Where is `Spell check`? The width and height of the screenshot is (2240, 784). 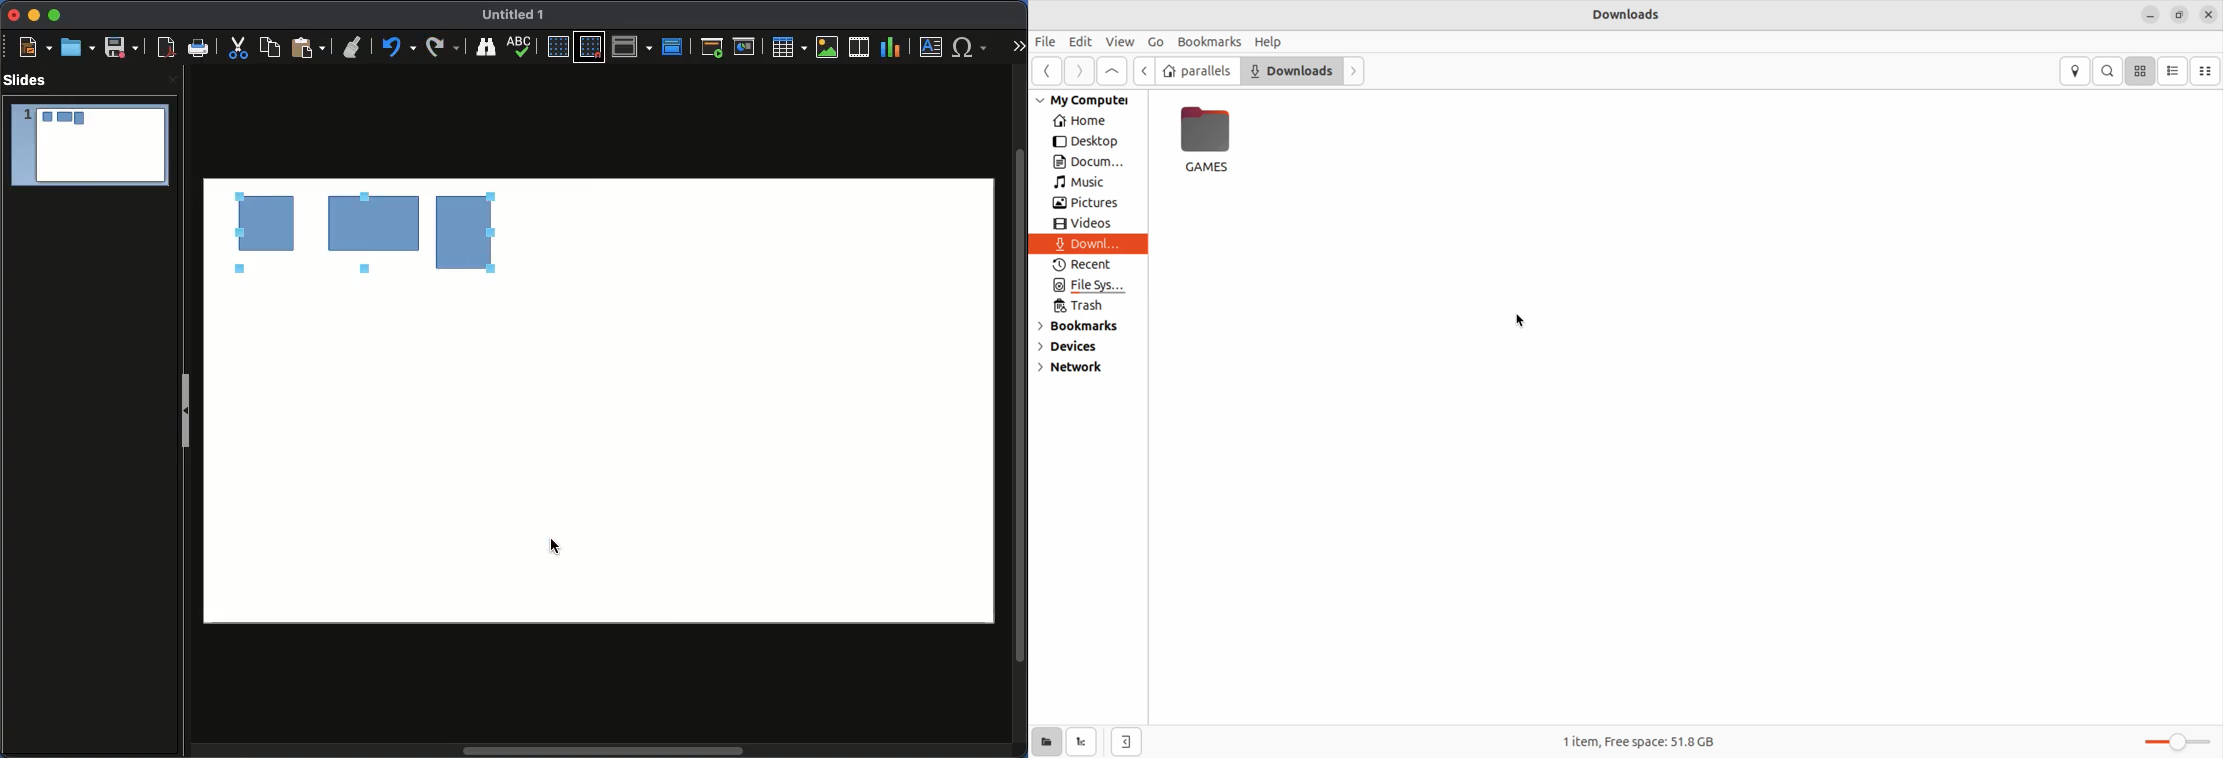
Spell check is located at coordinates (522, 46).